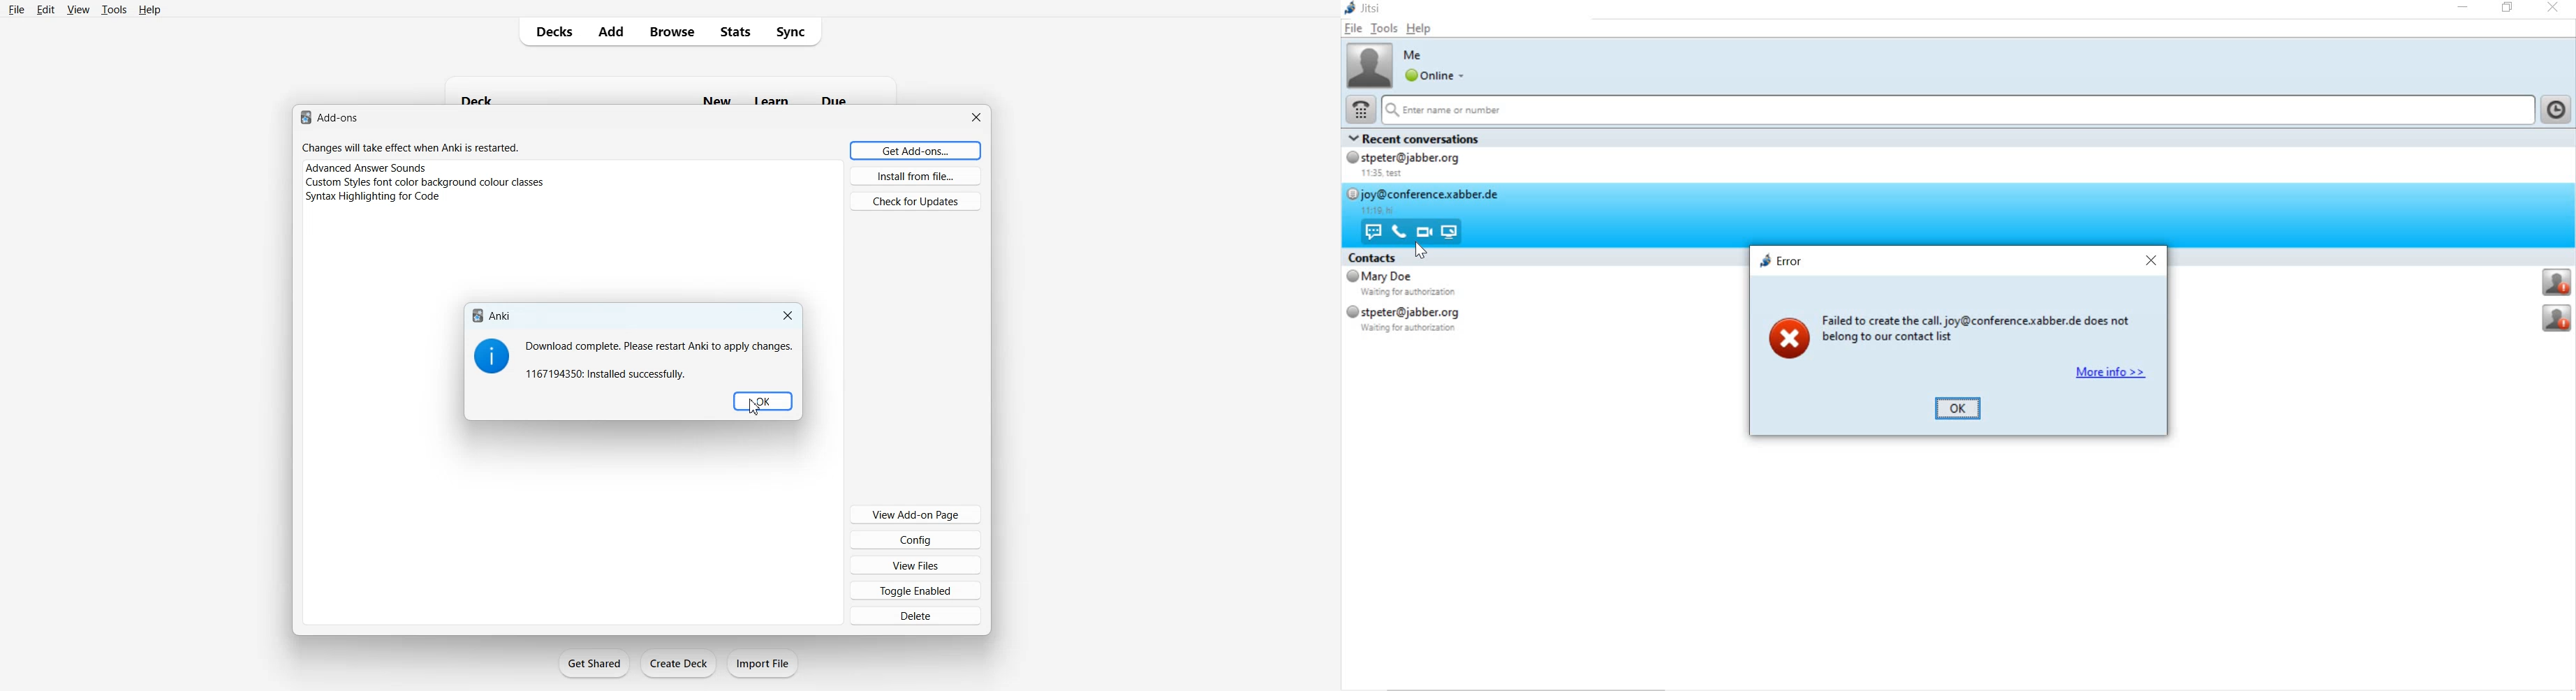  What do you see at coordinates (917, 176) in the screenshot?
I see `Install from file` at bounding box center [917, 176].